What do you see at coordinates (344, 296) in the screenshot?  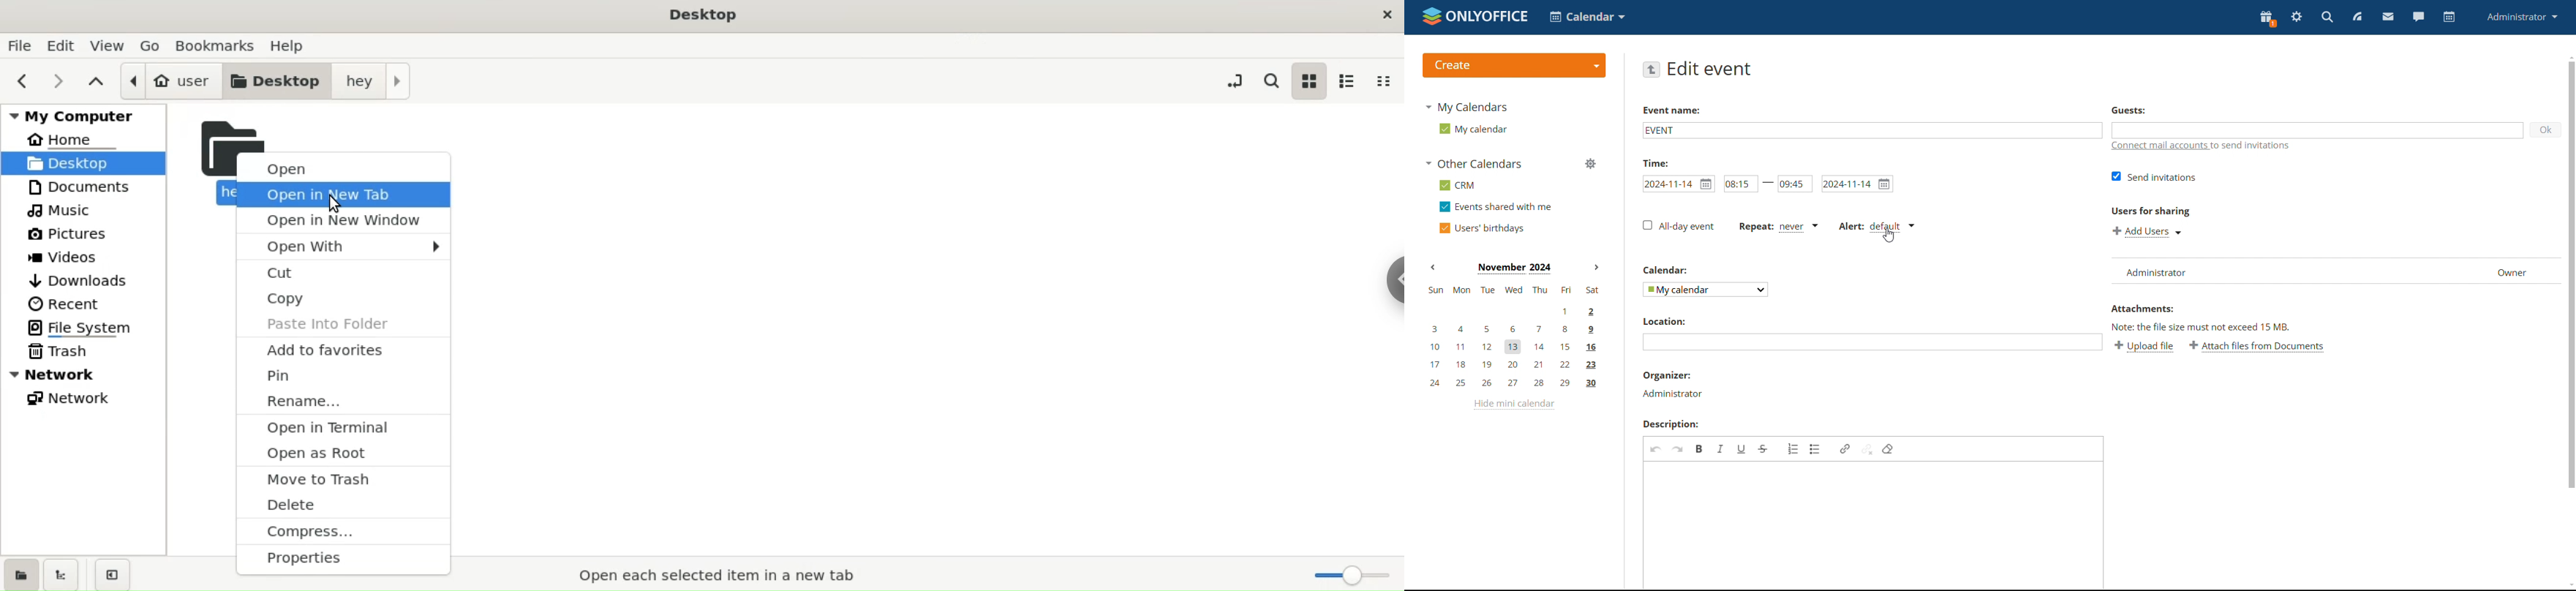 I see `copy` at bounding box center [344, 296].